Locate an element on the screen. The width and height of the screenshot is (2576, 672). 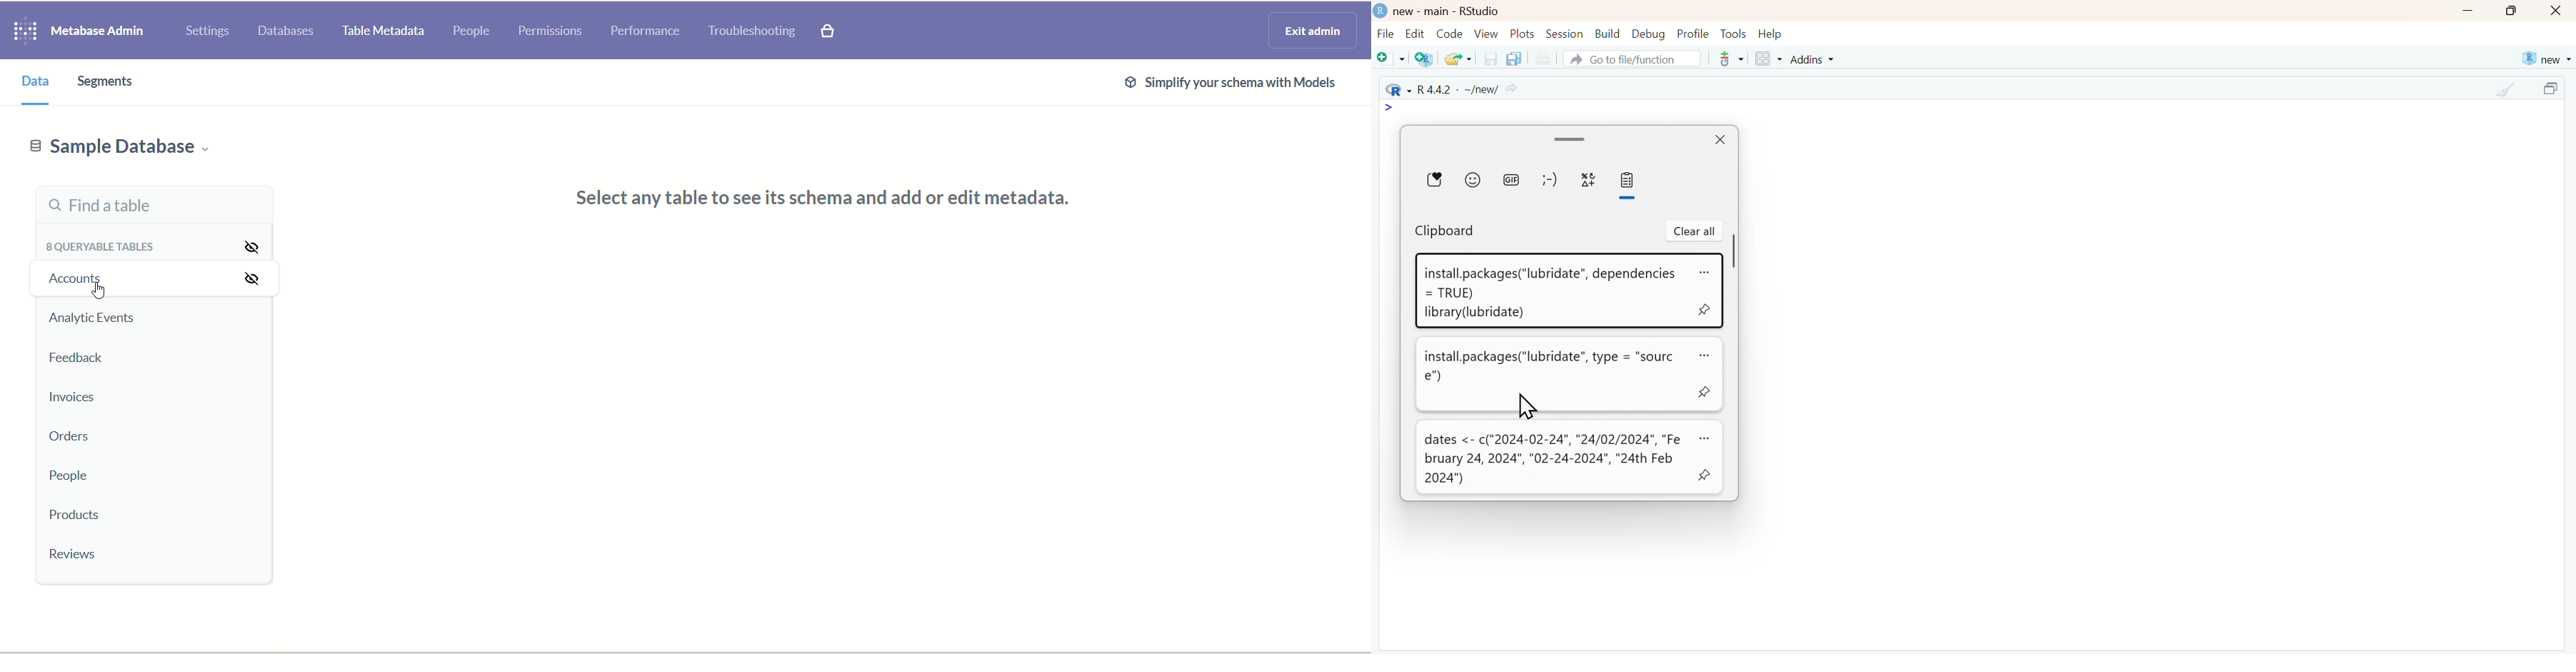
dates <- c("2024-02-24", "24/02/2024", "Fe
bruary 24, 2024", "02-24-2024", "24th Feb
2024") is located at coordinates (1552, 459).